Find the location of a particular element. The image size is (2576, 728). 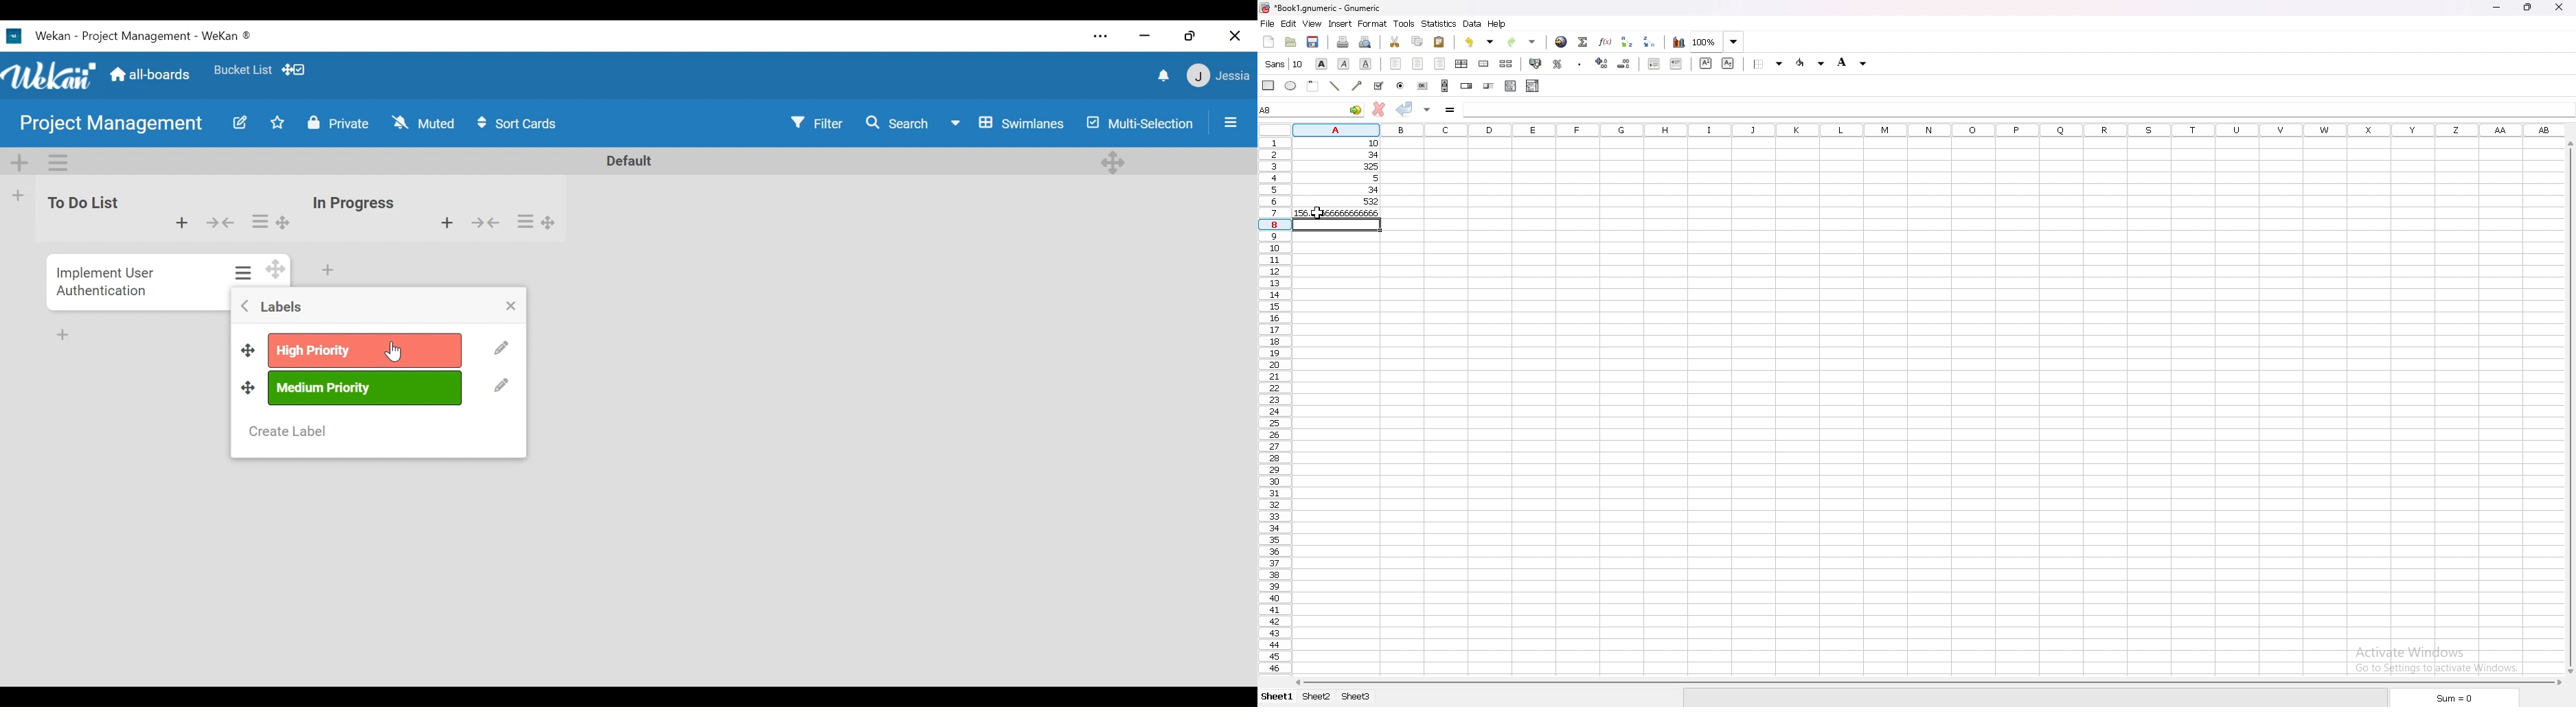

resize is located at coordinates (2527, 7).